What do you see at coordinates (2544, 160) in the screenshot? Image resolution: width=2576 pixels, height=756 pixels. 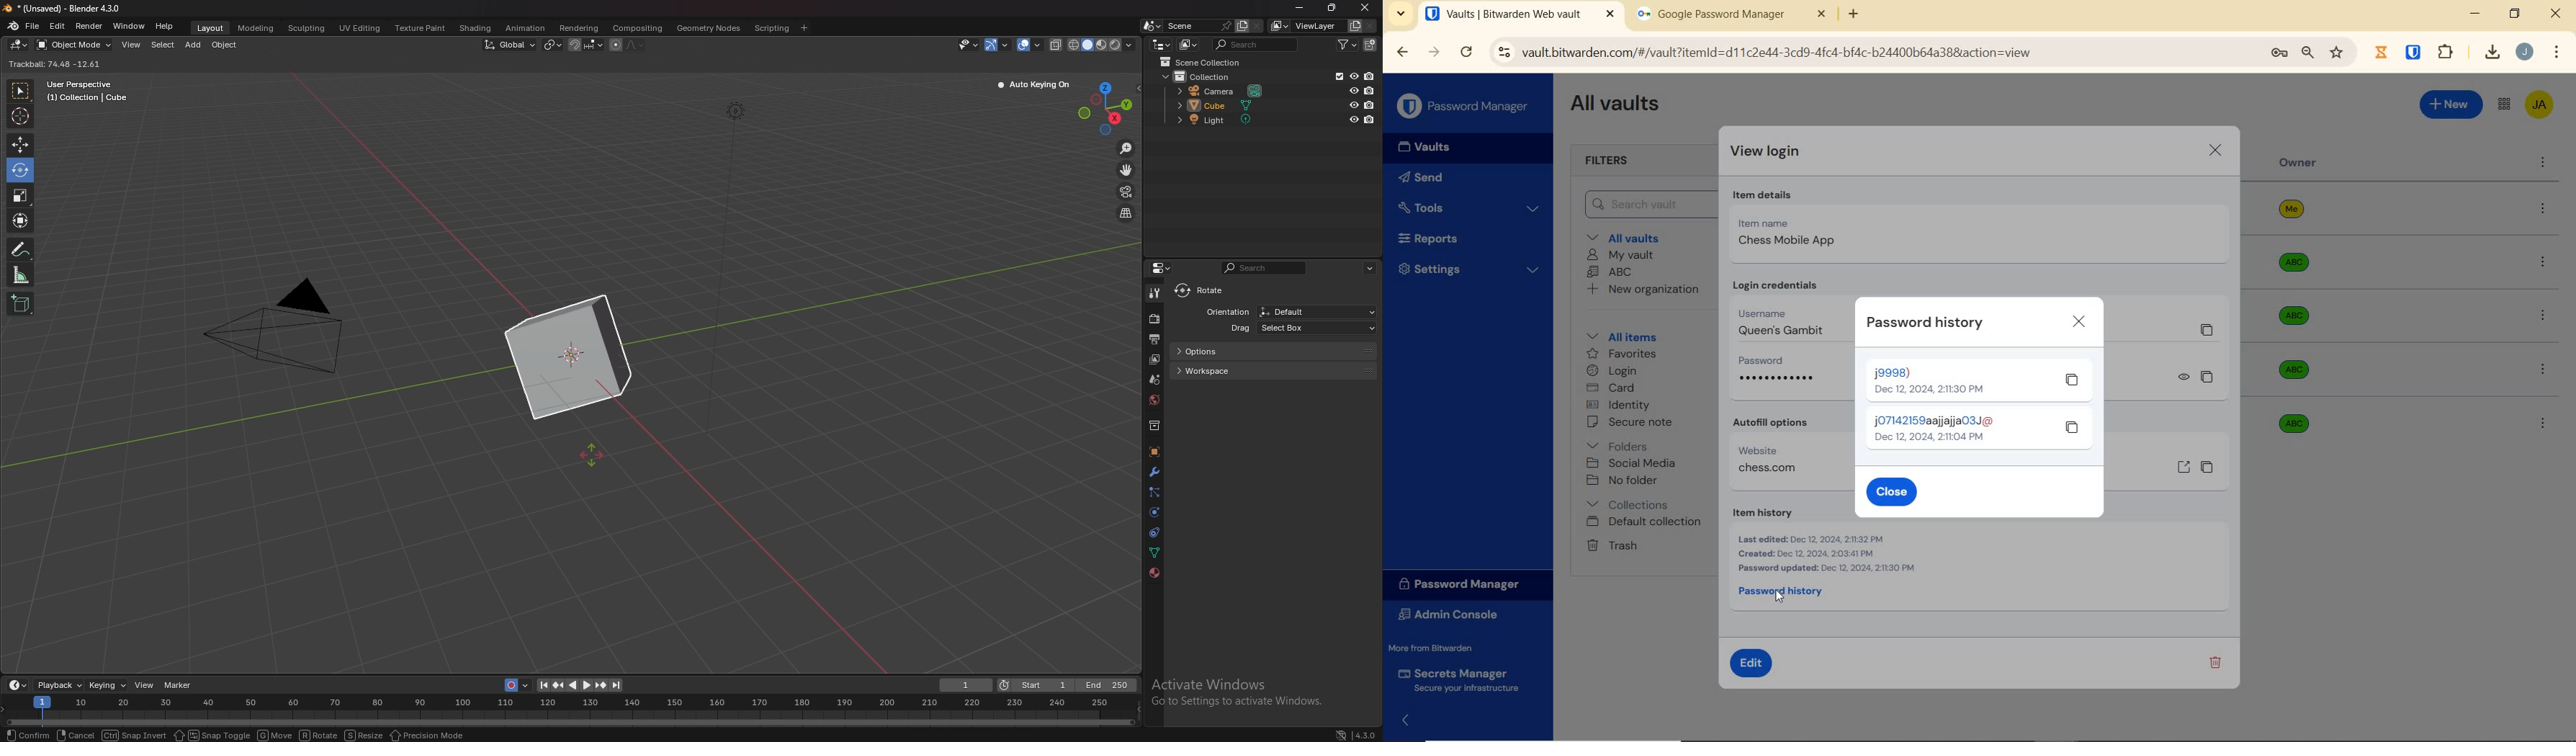 I see `more options` at bounding box center [2544, 160].